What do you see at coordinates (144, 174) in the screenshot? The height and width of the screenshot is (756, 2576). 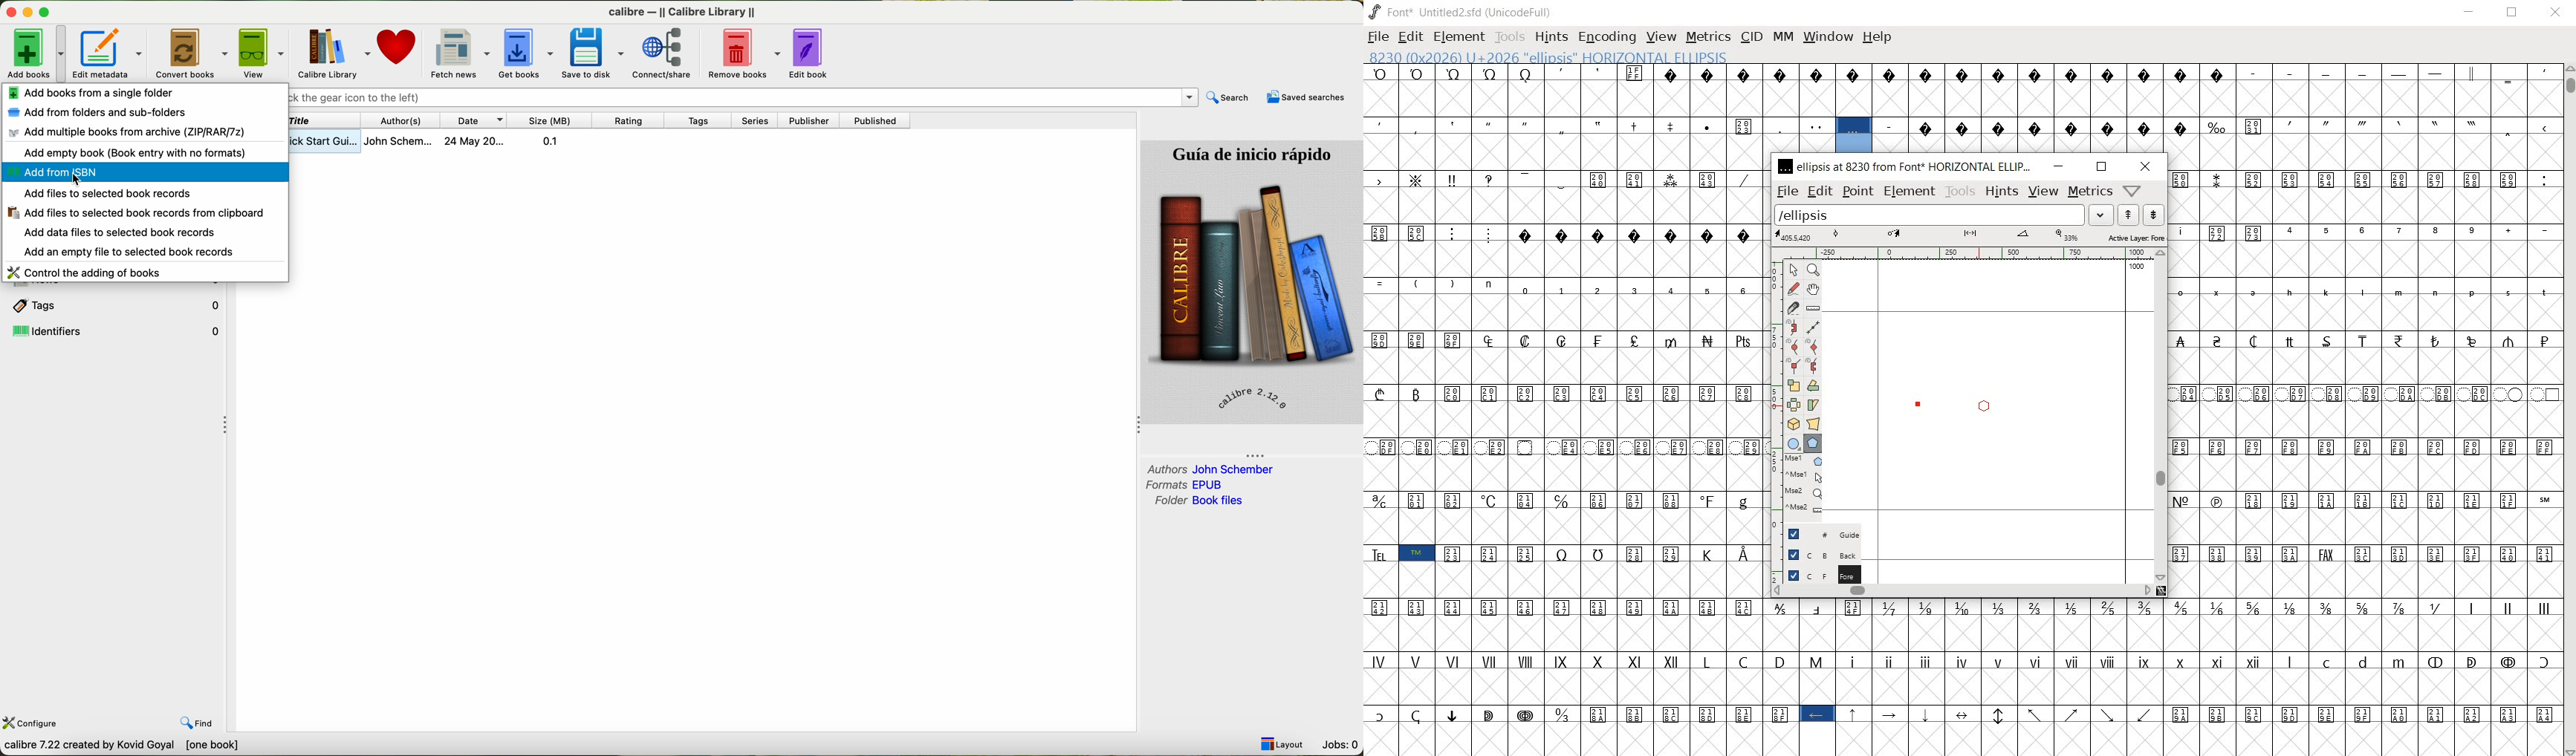 I see `click on add from ISBN` at bounding box center [144, 174].